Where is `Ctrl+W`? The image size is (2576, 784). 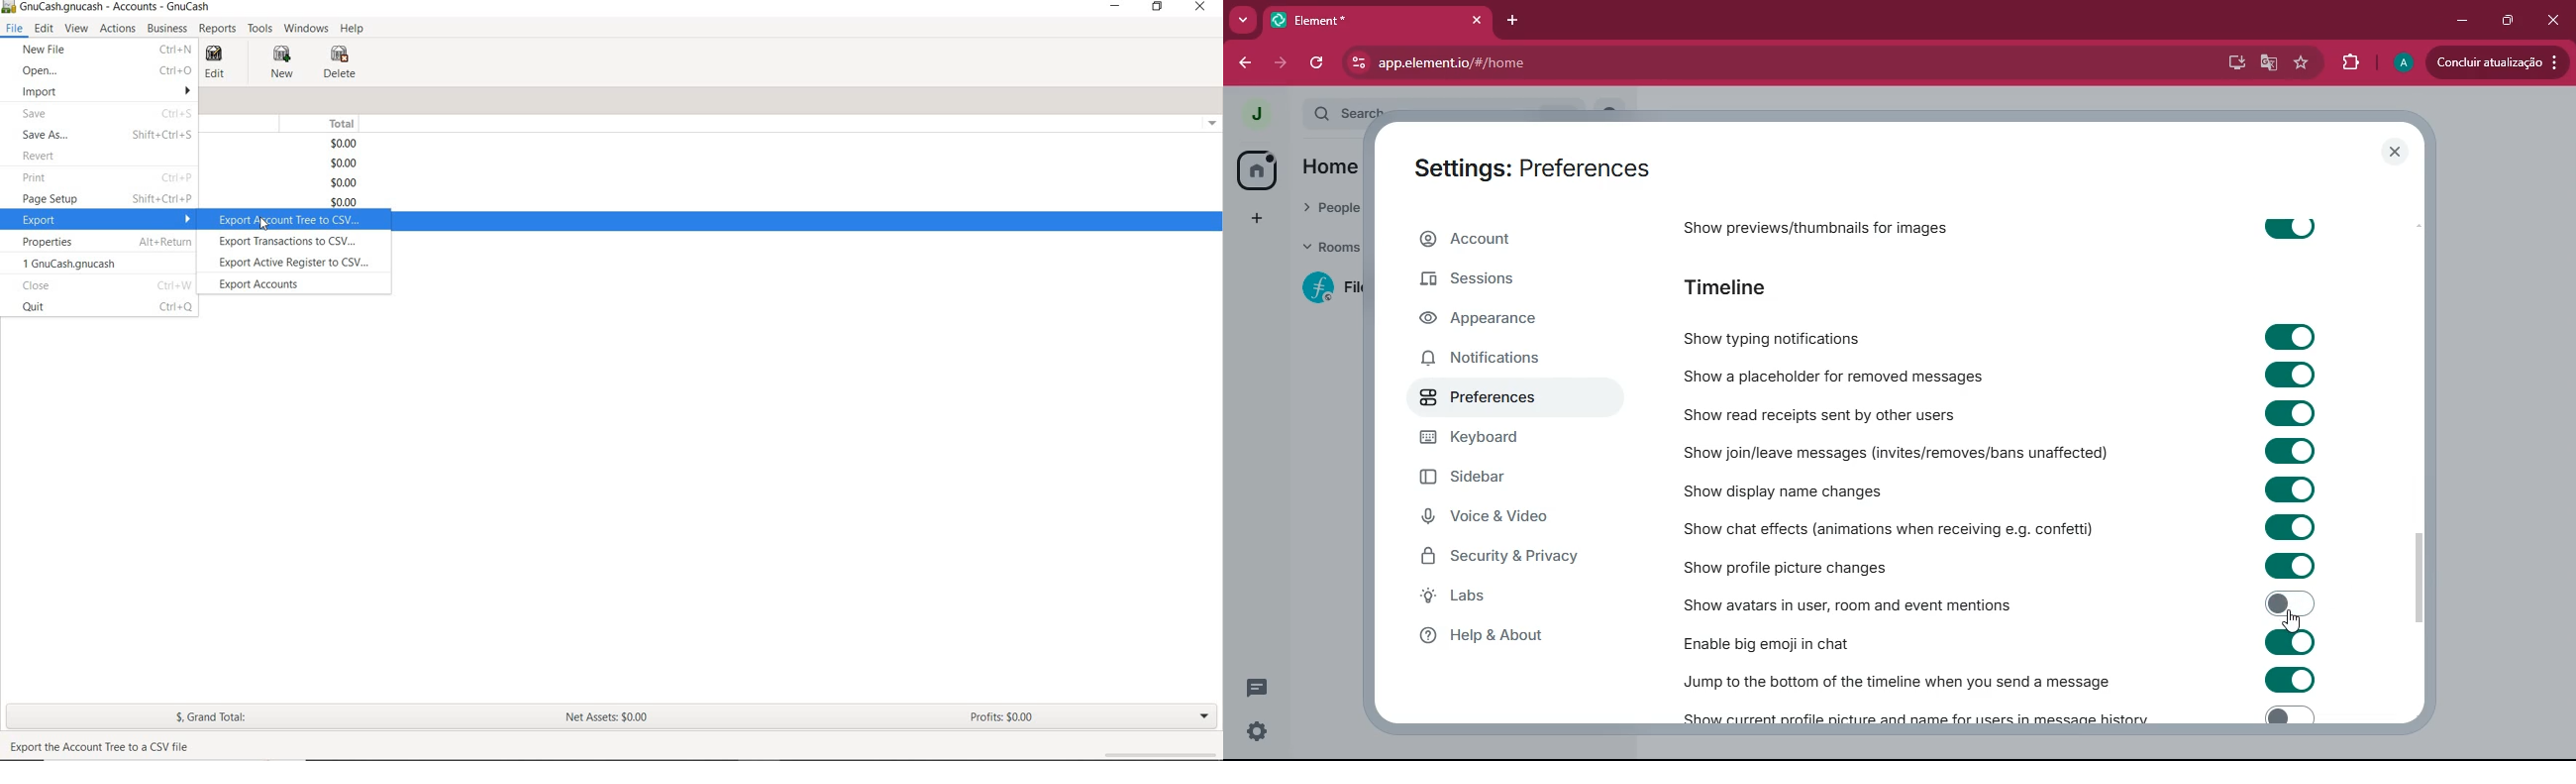
Ctrl+W is located at coordinates (173, 285).